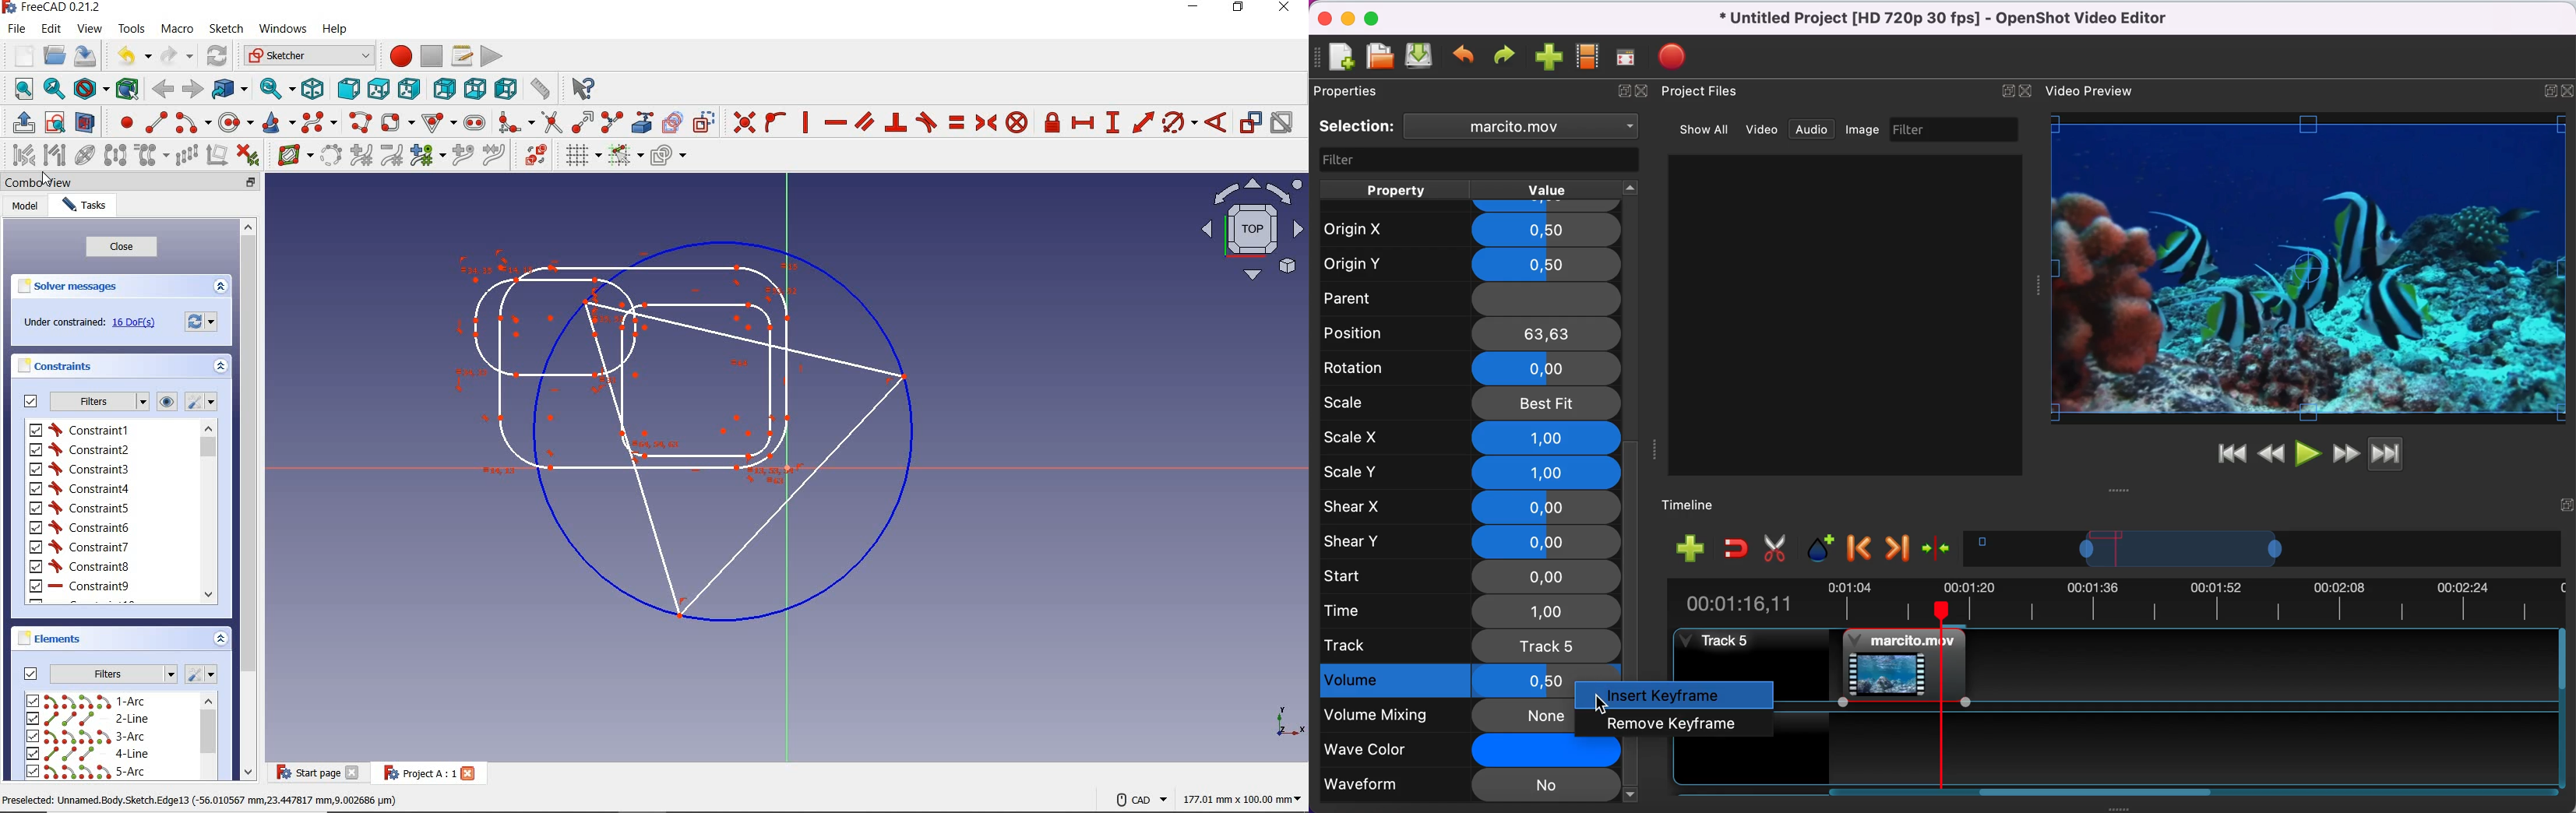 The height and width of the screenshot is (840, 2576). What do you see at coordinates (86, 737) in the screenshot?
I see `3-arc` at bounding box center [86, 737].